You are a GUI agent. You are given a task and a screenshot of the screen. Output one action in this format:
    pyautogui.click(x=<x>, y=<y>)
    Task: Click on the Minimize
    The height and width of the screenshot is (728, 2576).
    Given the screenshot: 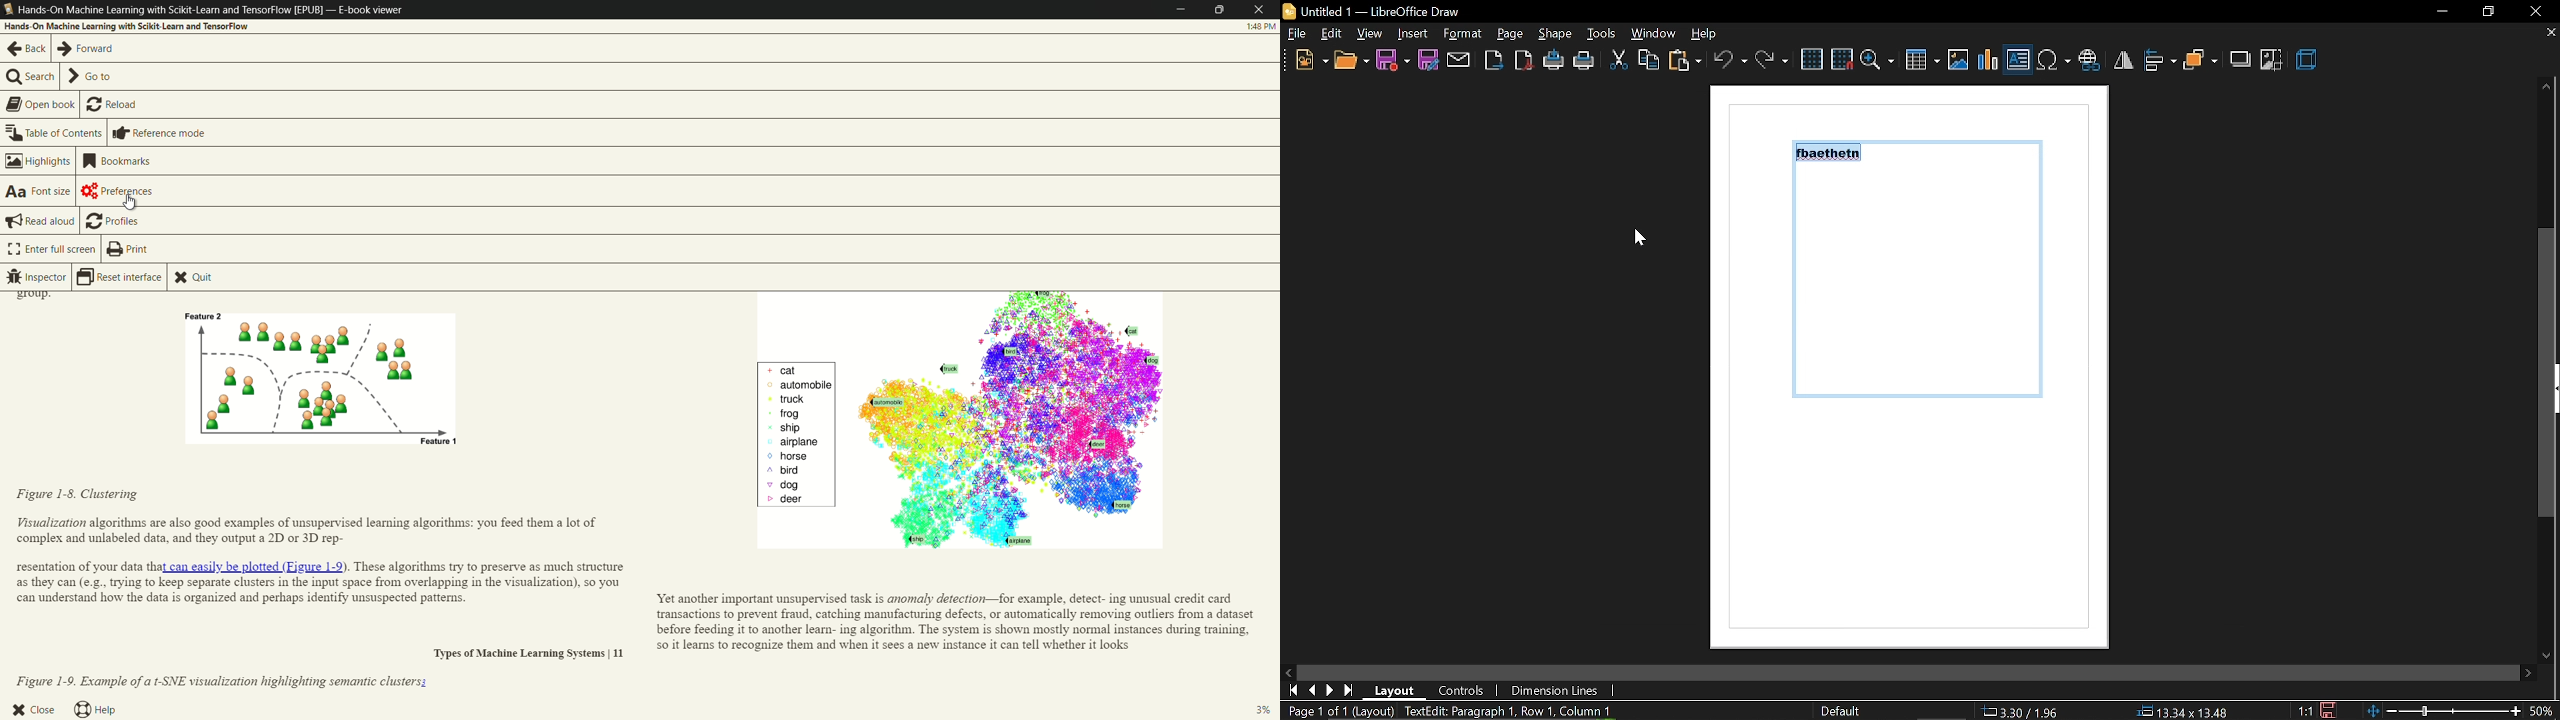 What is the action you would take?
    pyautogui.click(x=2441, y=12)
    